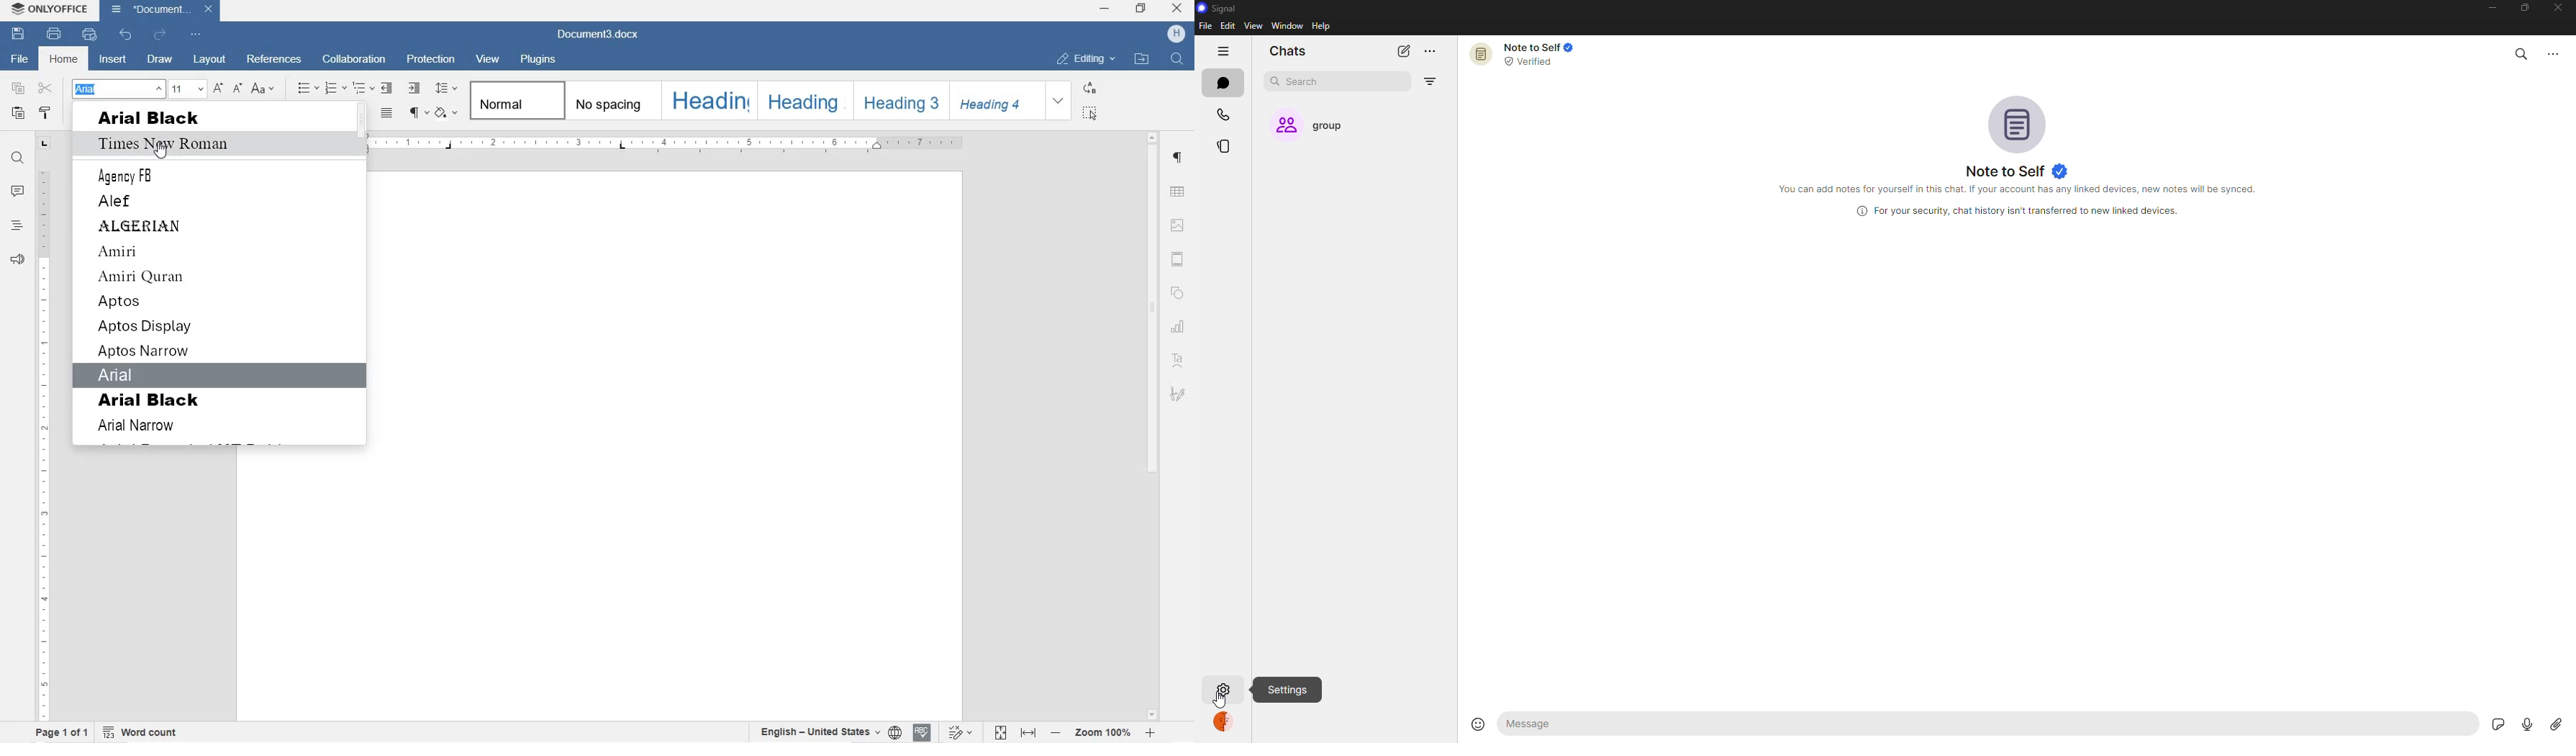 This screenshot has height=756, width=2576. What do you see at coordinates (46, 88) in the screenshot?
I see `CUT` at bounding box center [46, 88].